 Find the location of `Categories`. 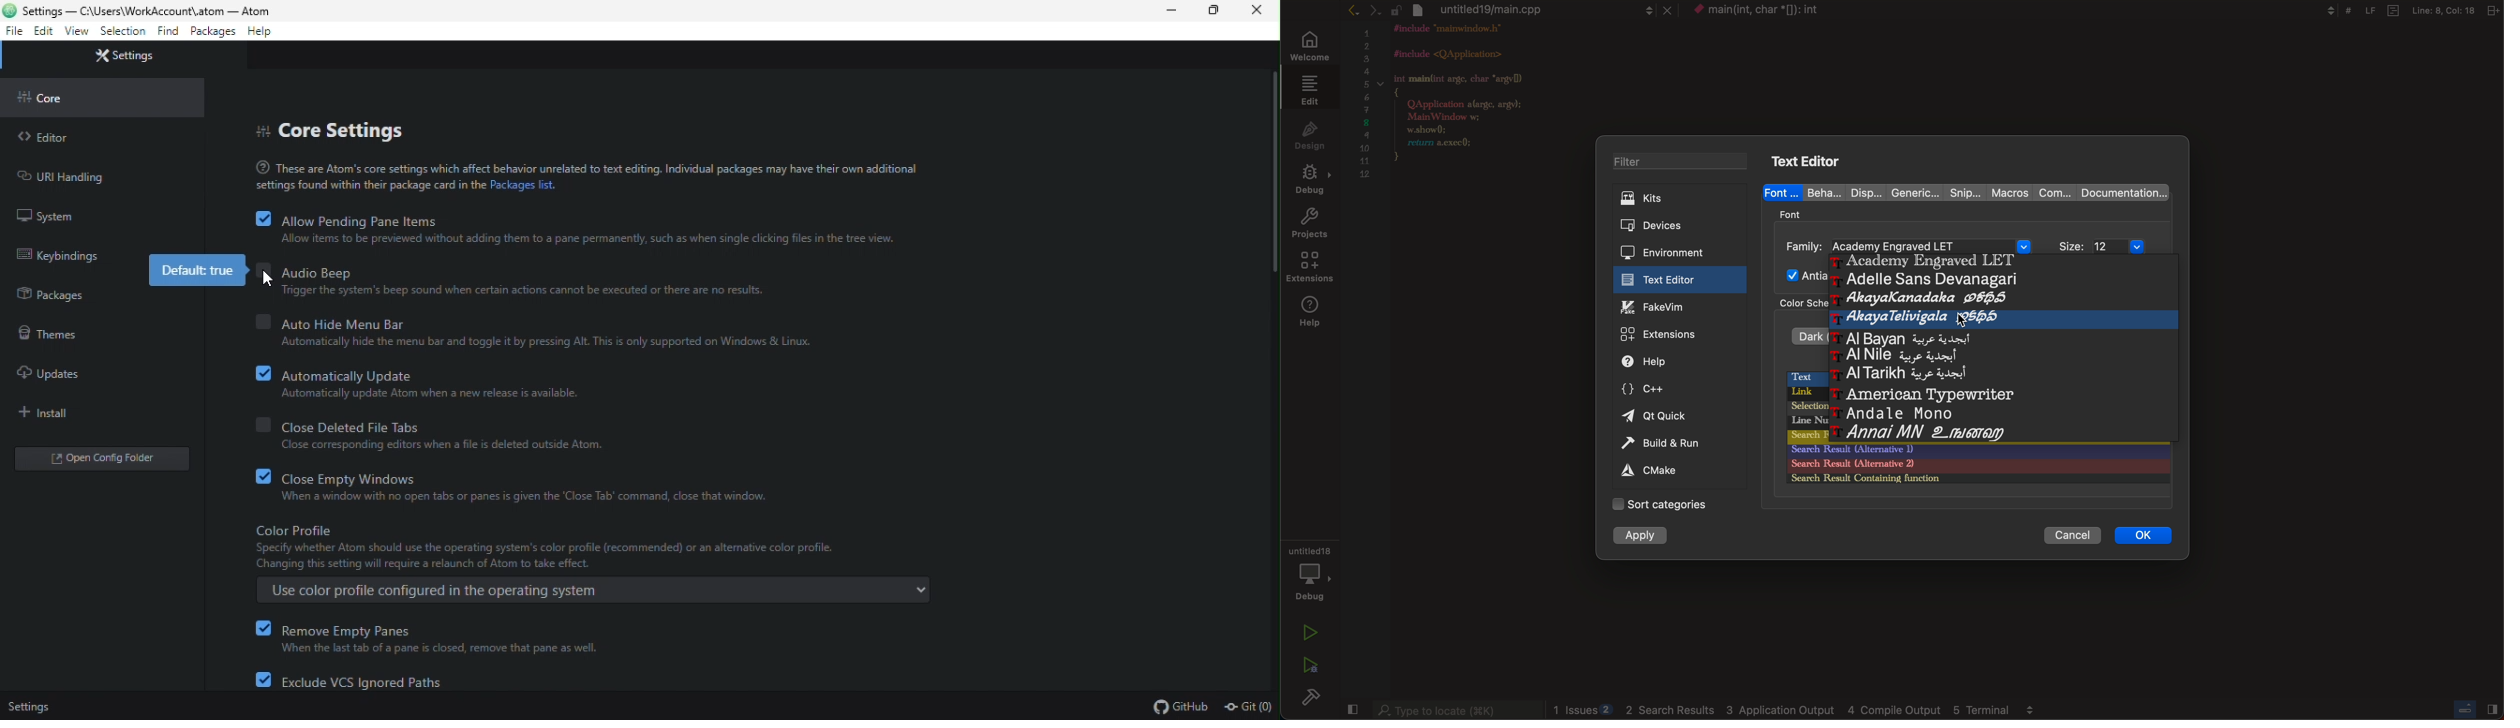

Categories is located at coordinates (1669, 505).